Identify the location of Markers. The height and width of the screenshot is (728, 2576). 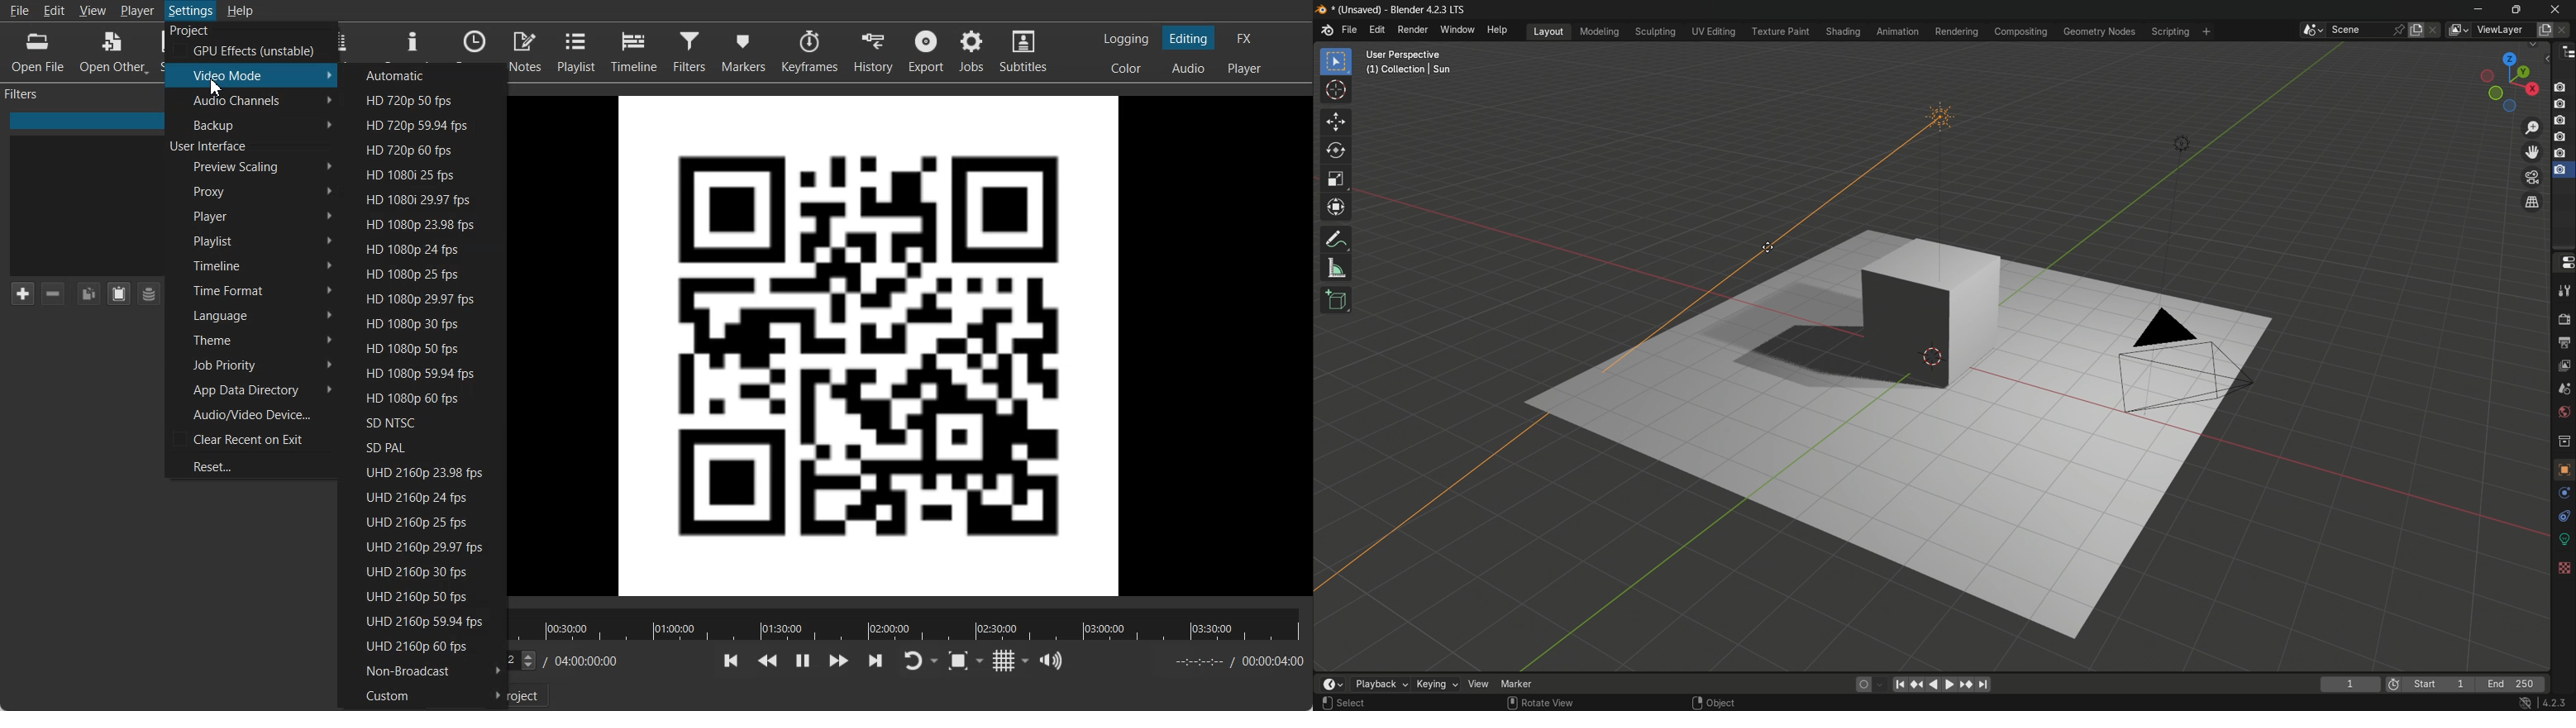
(742, 52).